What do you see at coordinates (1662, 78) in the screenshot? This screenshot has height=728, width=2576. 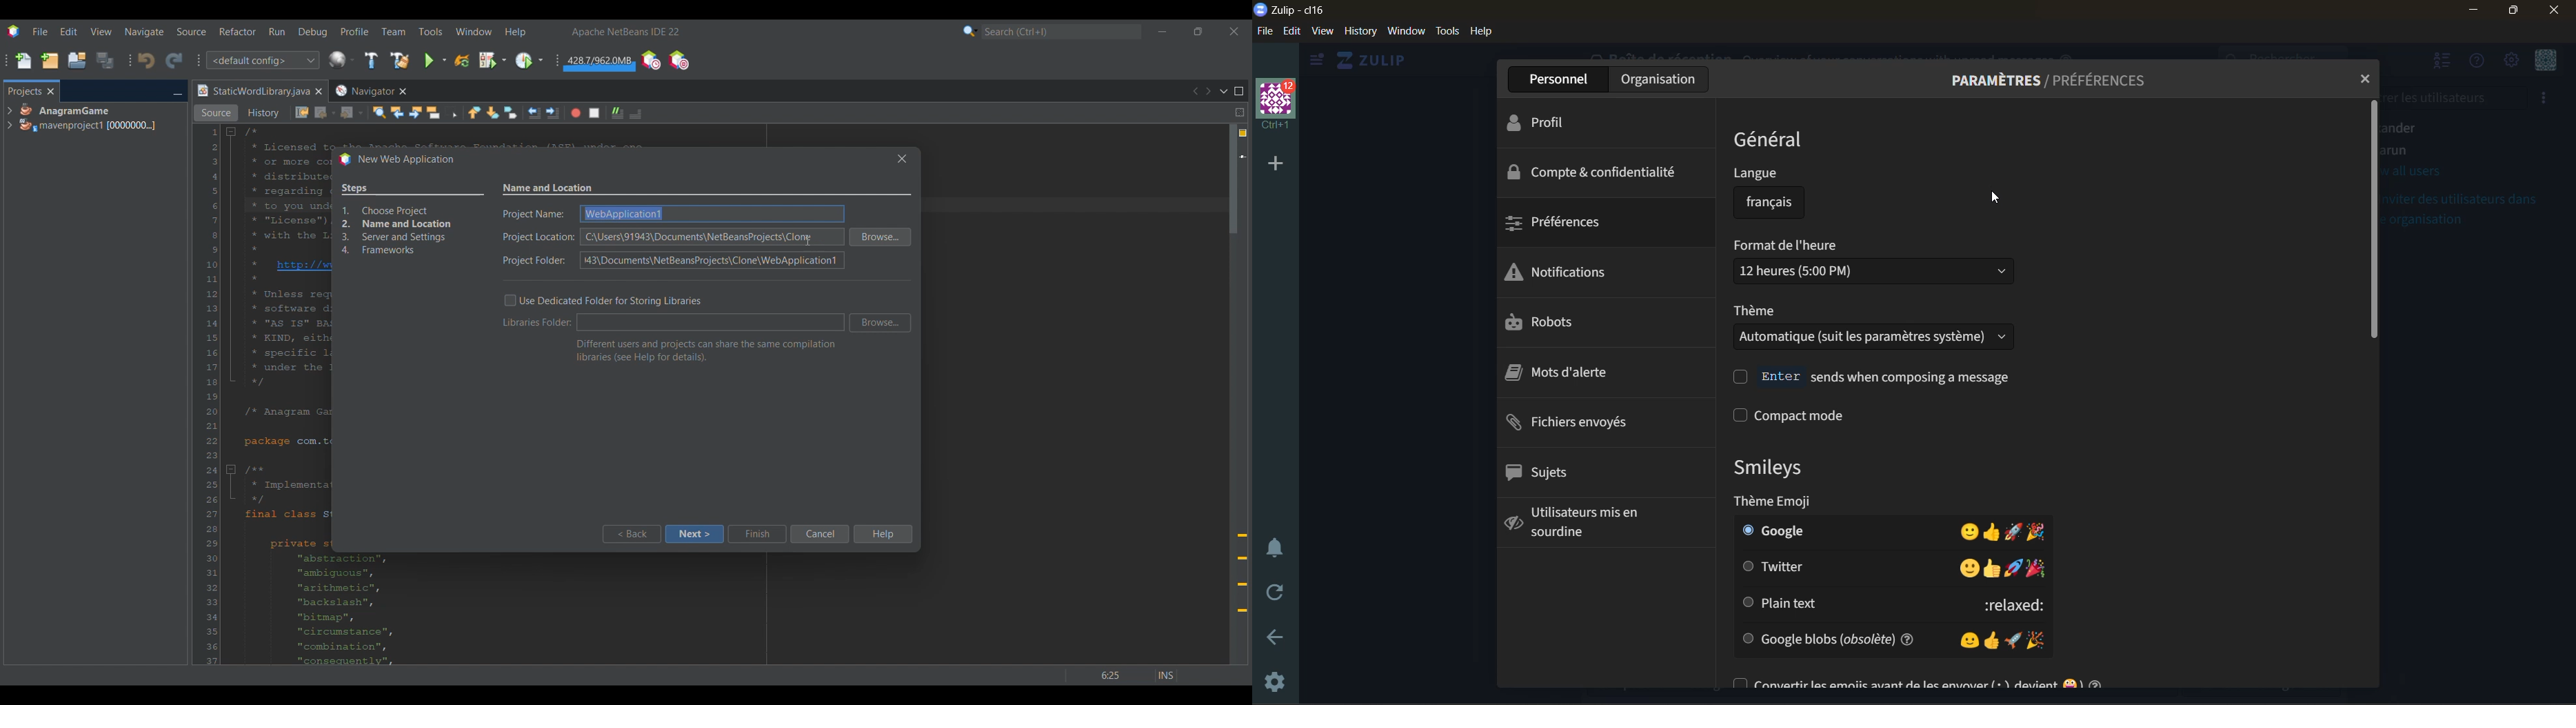 I see `organization` at bounding box center [1662, 78].